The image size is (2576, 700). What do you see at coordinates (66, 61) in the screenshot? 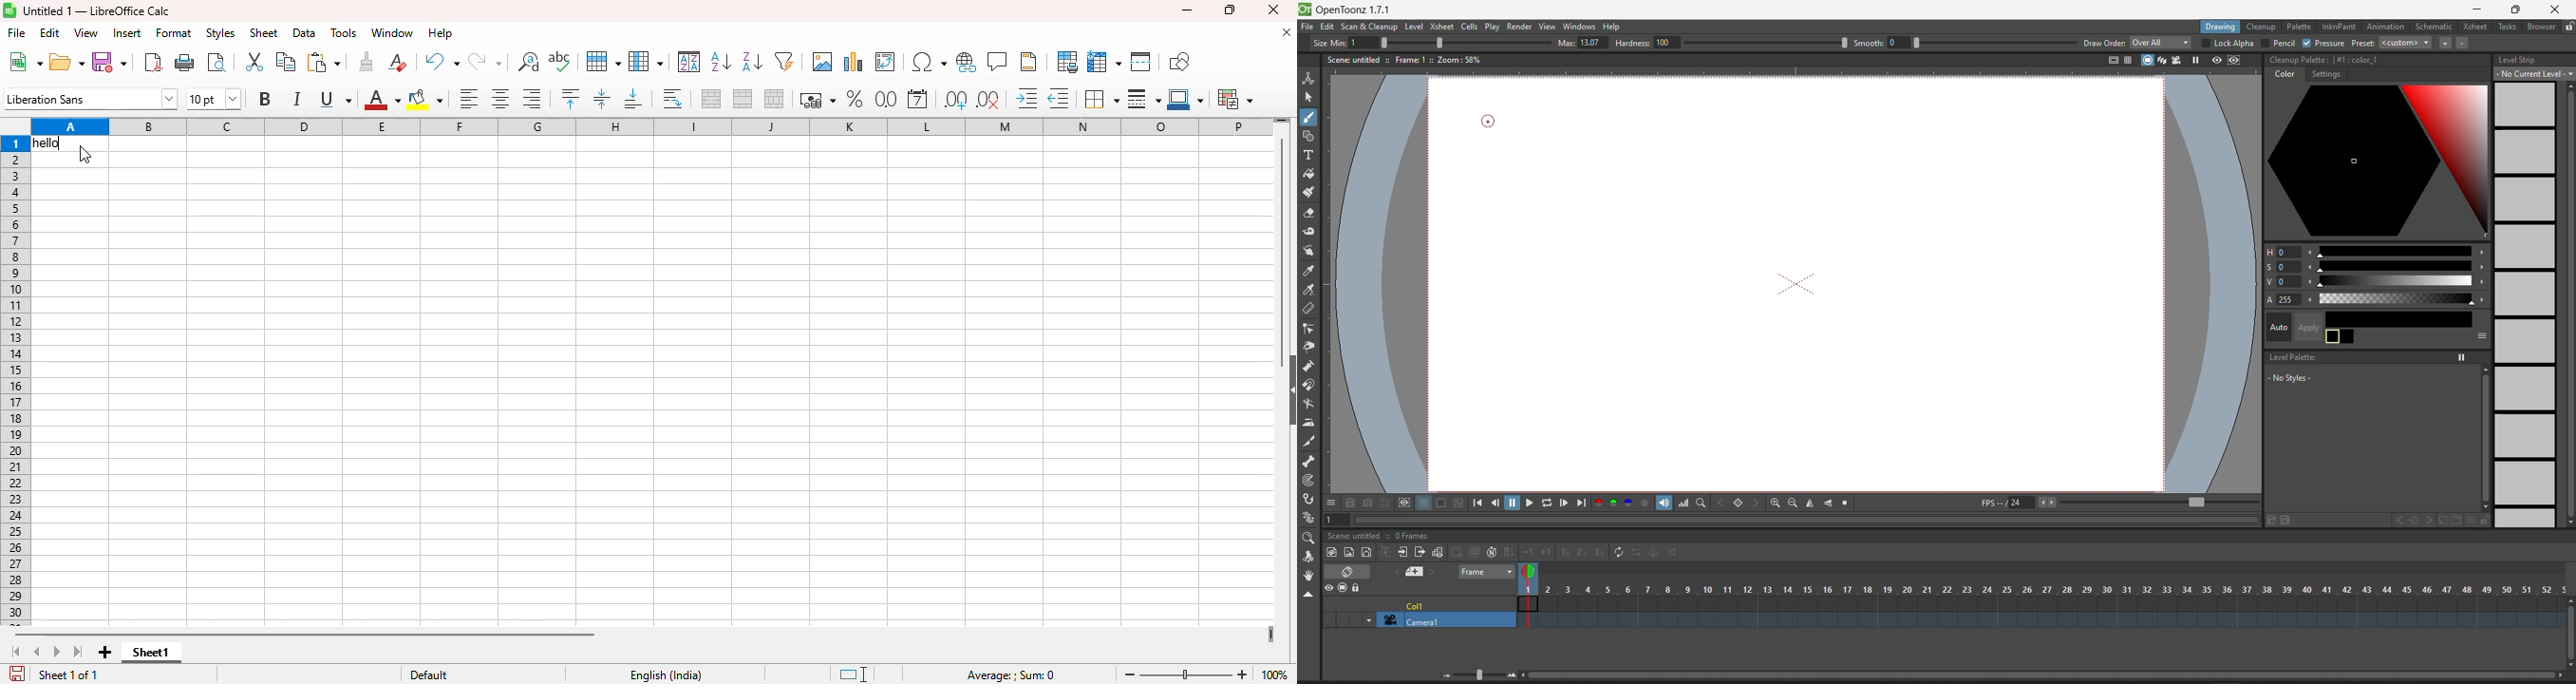
I see `open` at bounding box center [66, 61].